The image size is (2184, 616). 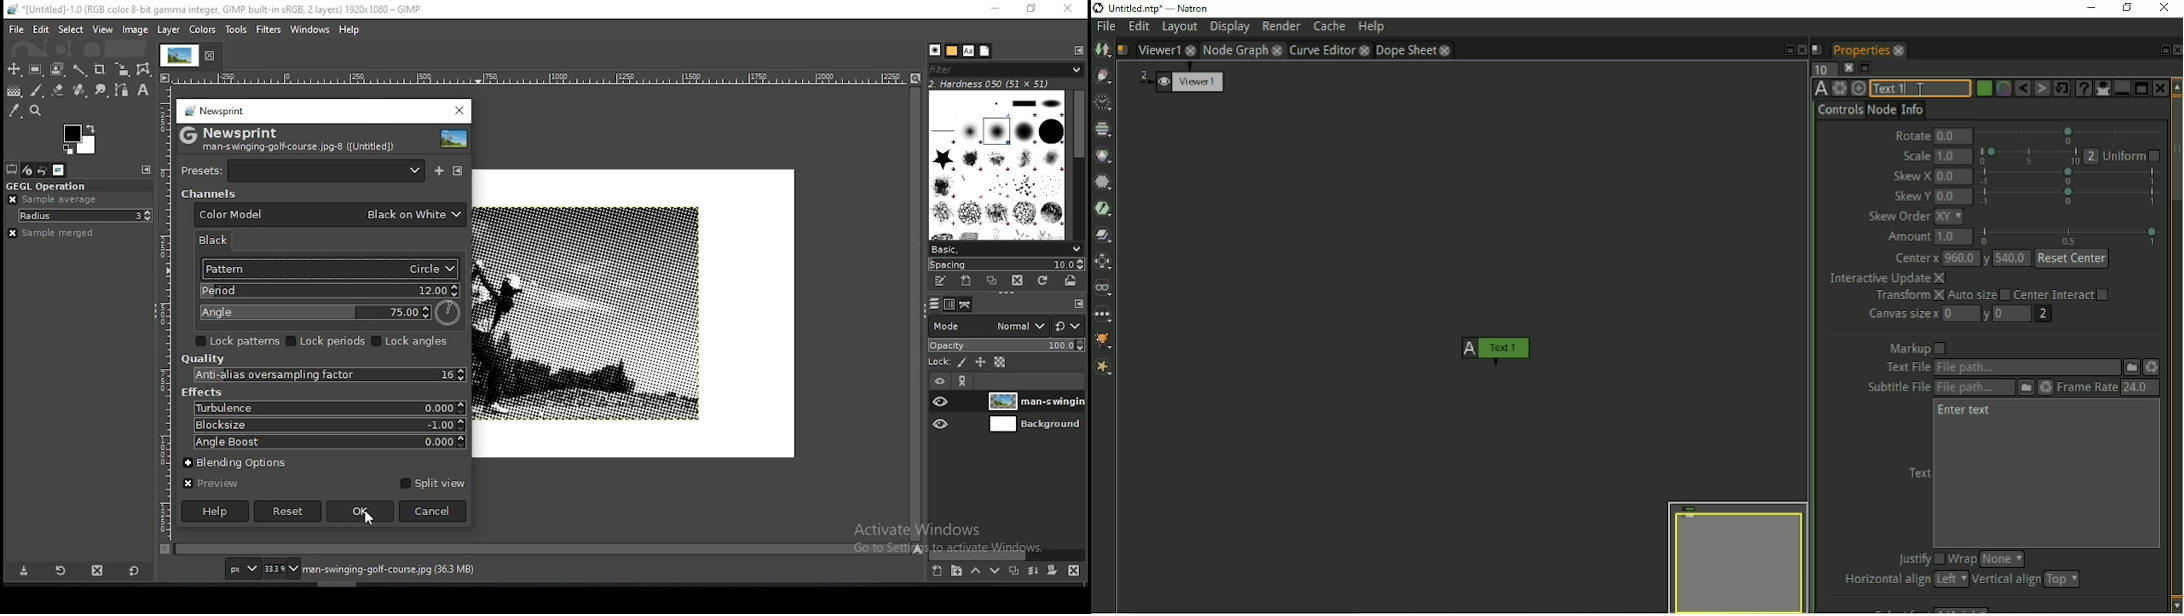 What do you see at coordinates (327, 424) in the screenshot?
I see `blocksize` at bounding box center [327, 424].